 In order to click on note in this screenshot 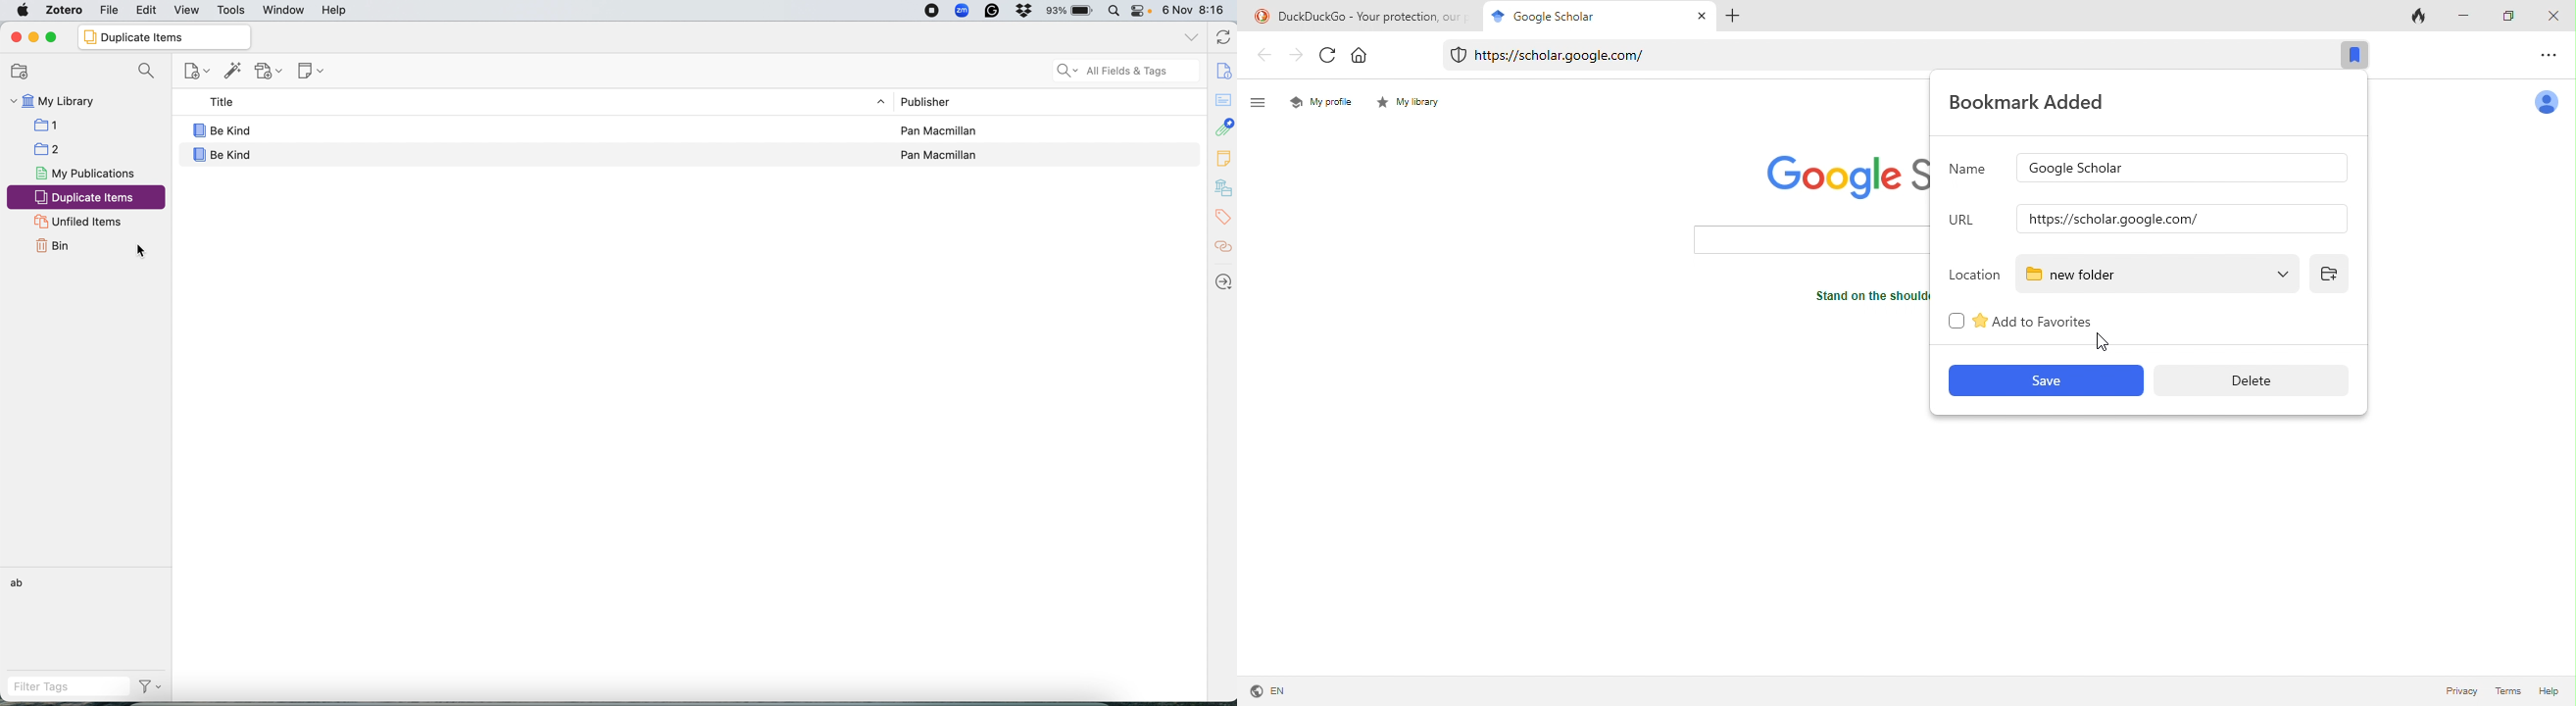, I will do `click(1224, 158)`.